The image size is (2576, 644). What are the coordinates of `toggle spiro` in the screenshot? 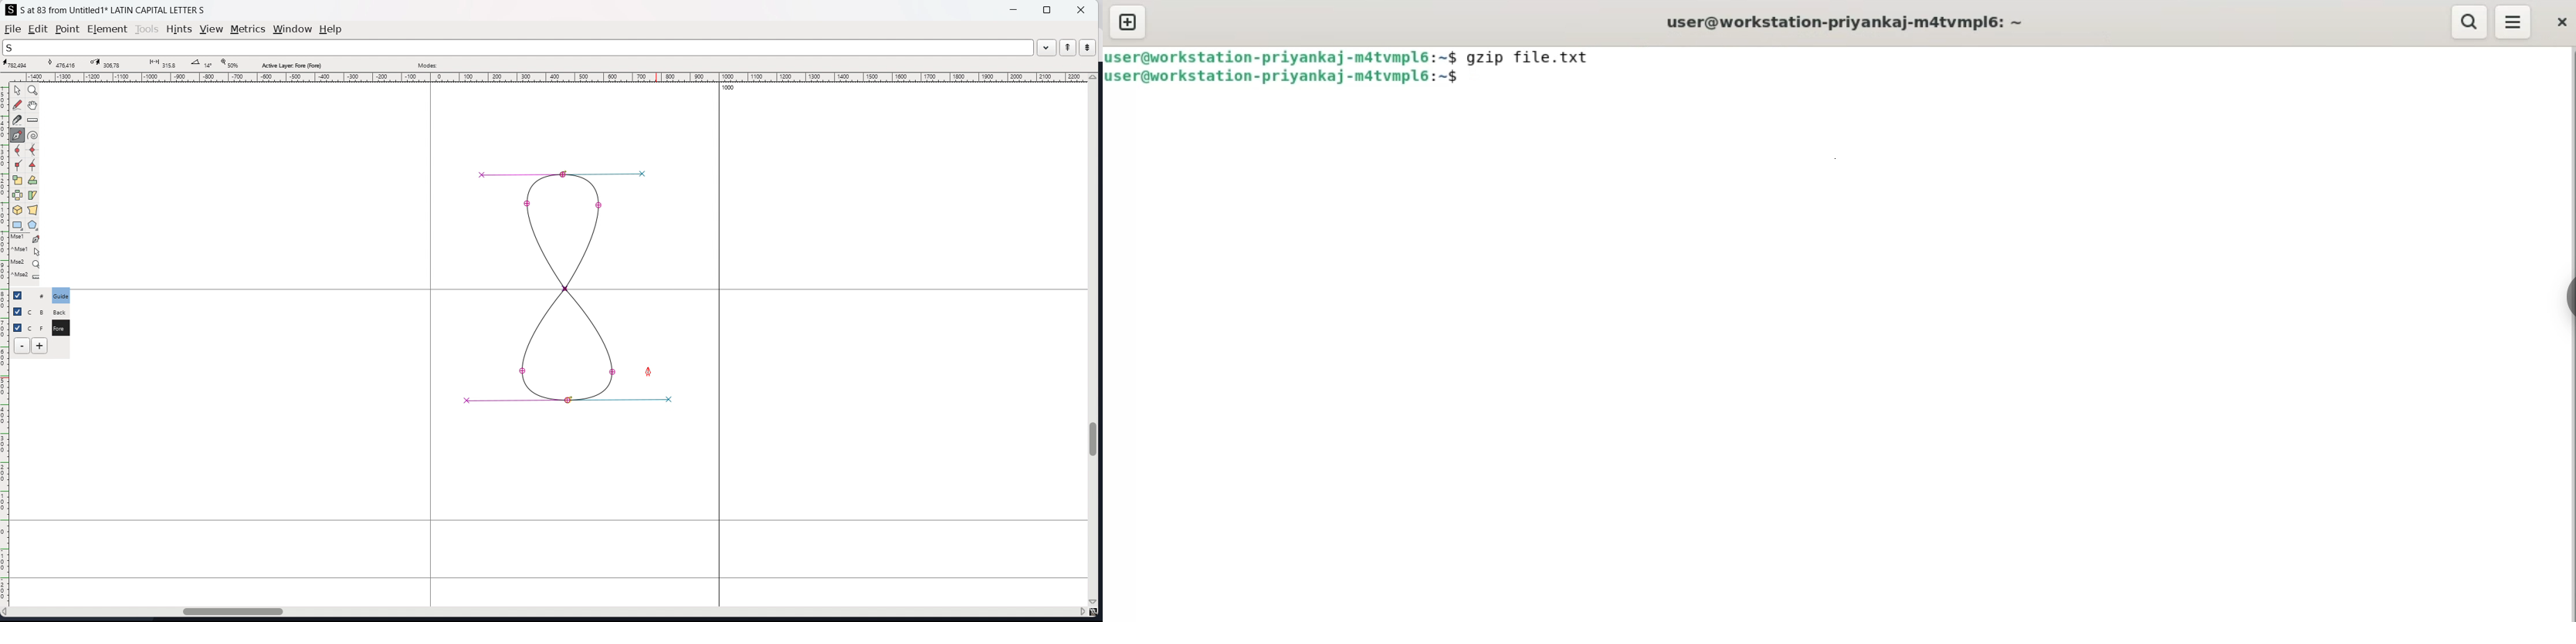 It's located at (33, 135).